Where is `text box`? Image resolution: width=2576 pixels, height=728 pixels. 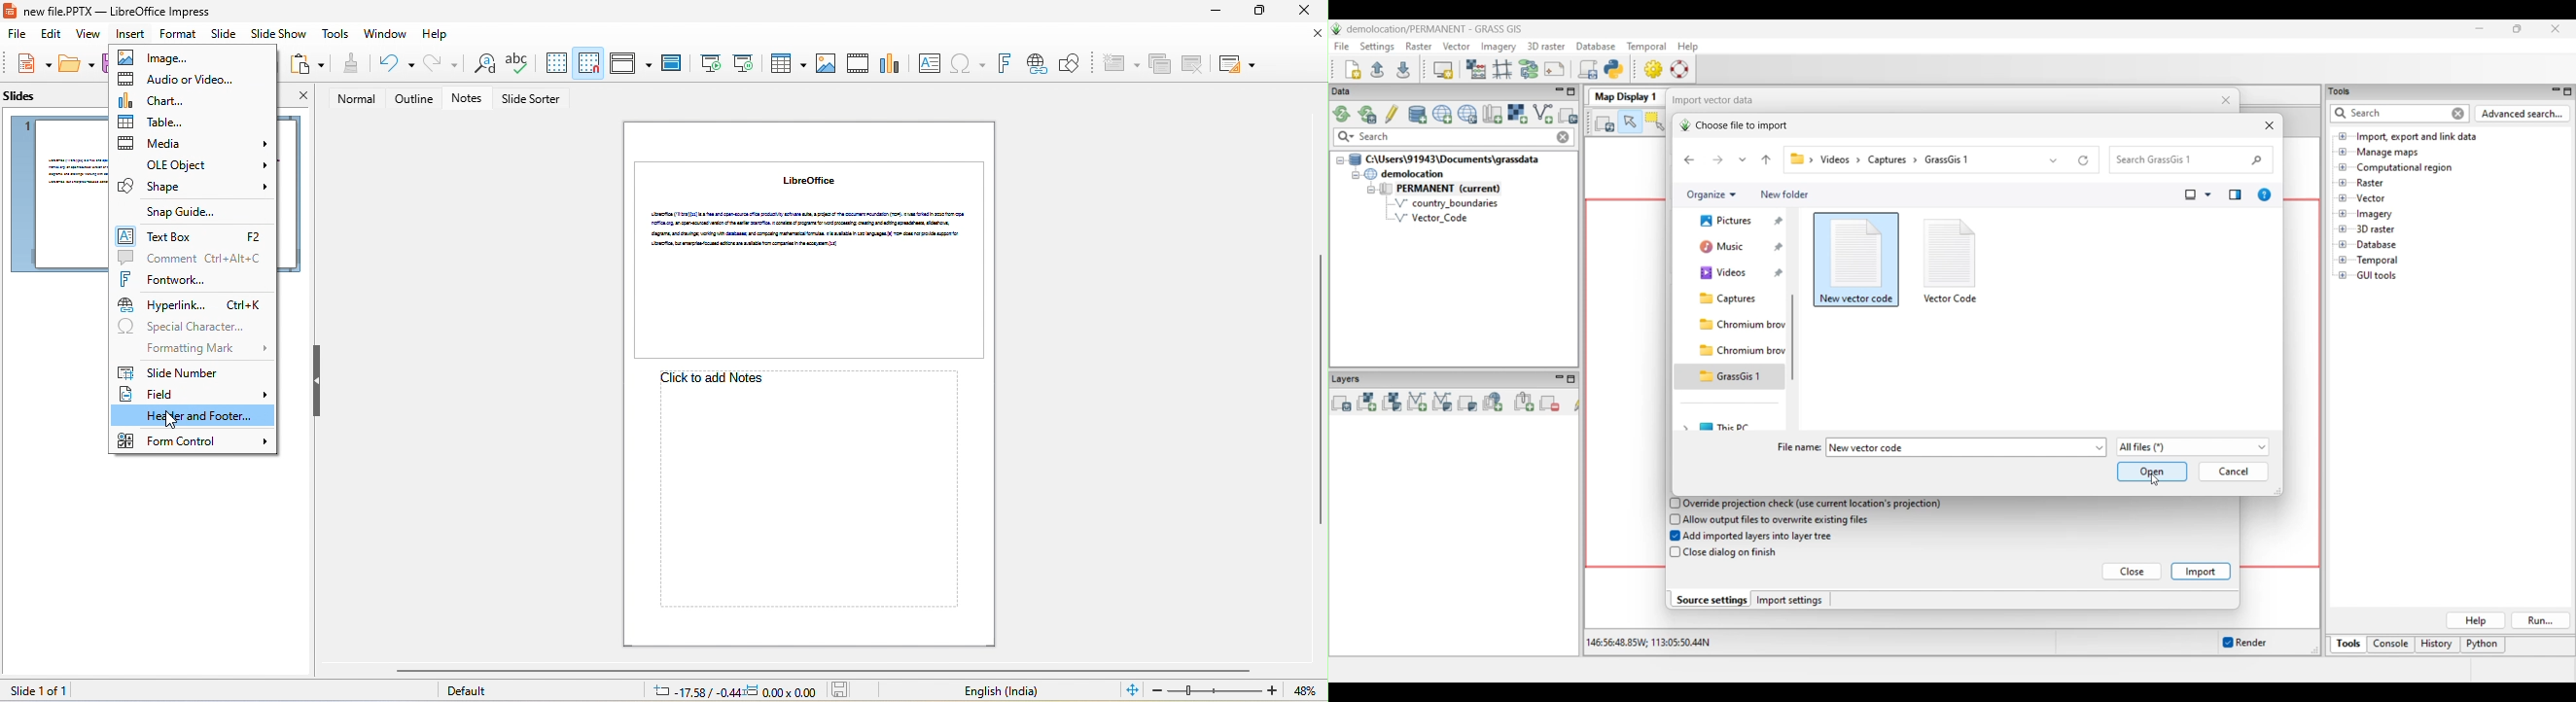 text box is located at coordinates (929, 63).